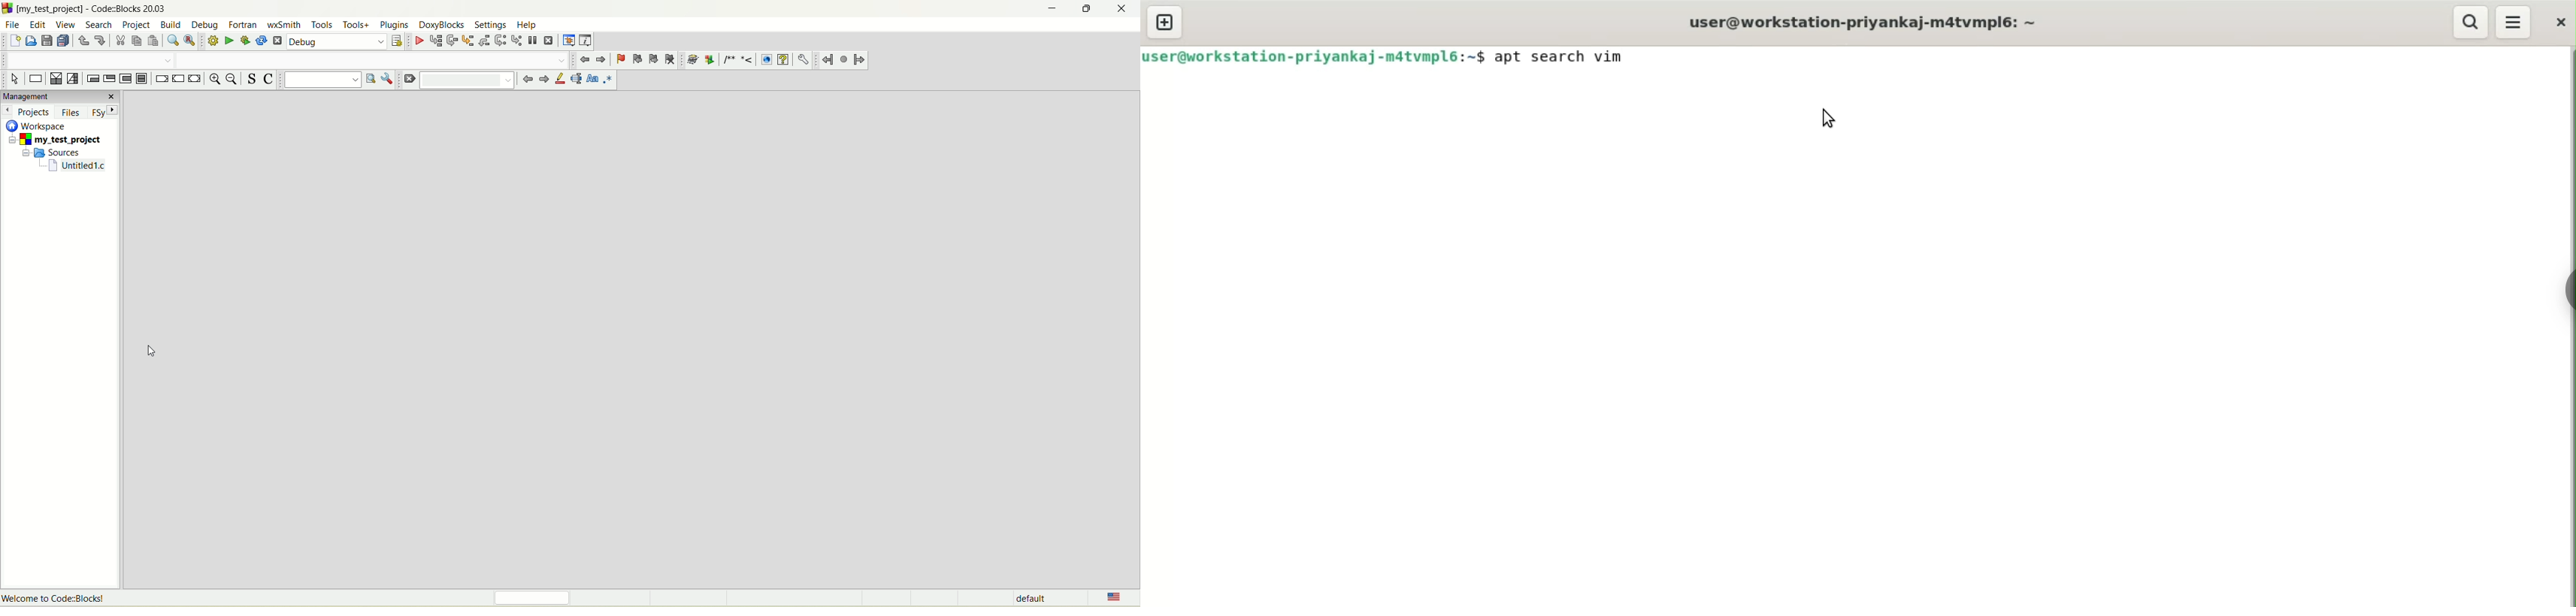 This screenshot has height=616, width=2576. Describe the element at coordinates (1048, 11) in the screenshot. I see `minimize` at that location.